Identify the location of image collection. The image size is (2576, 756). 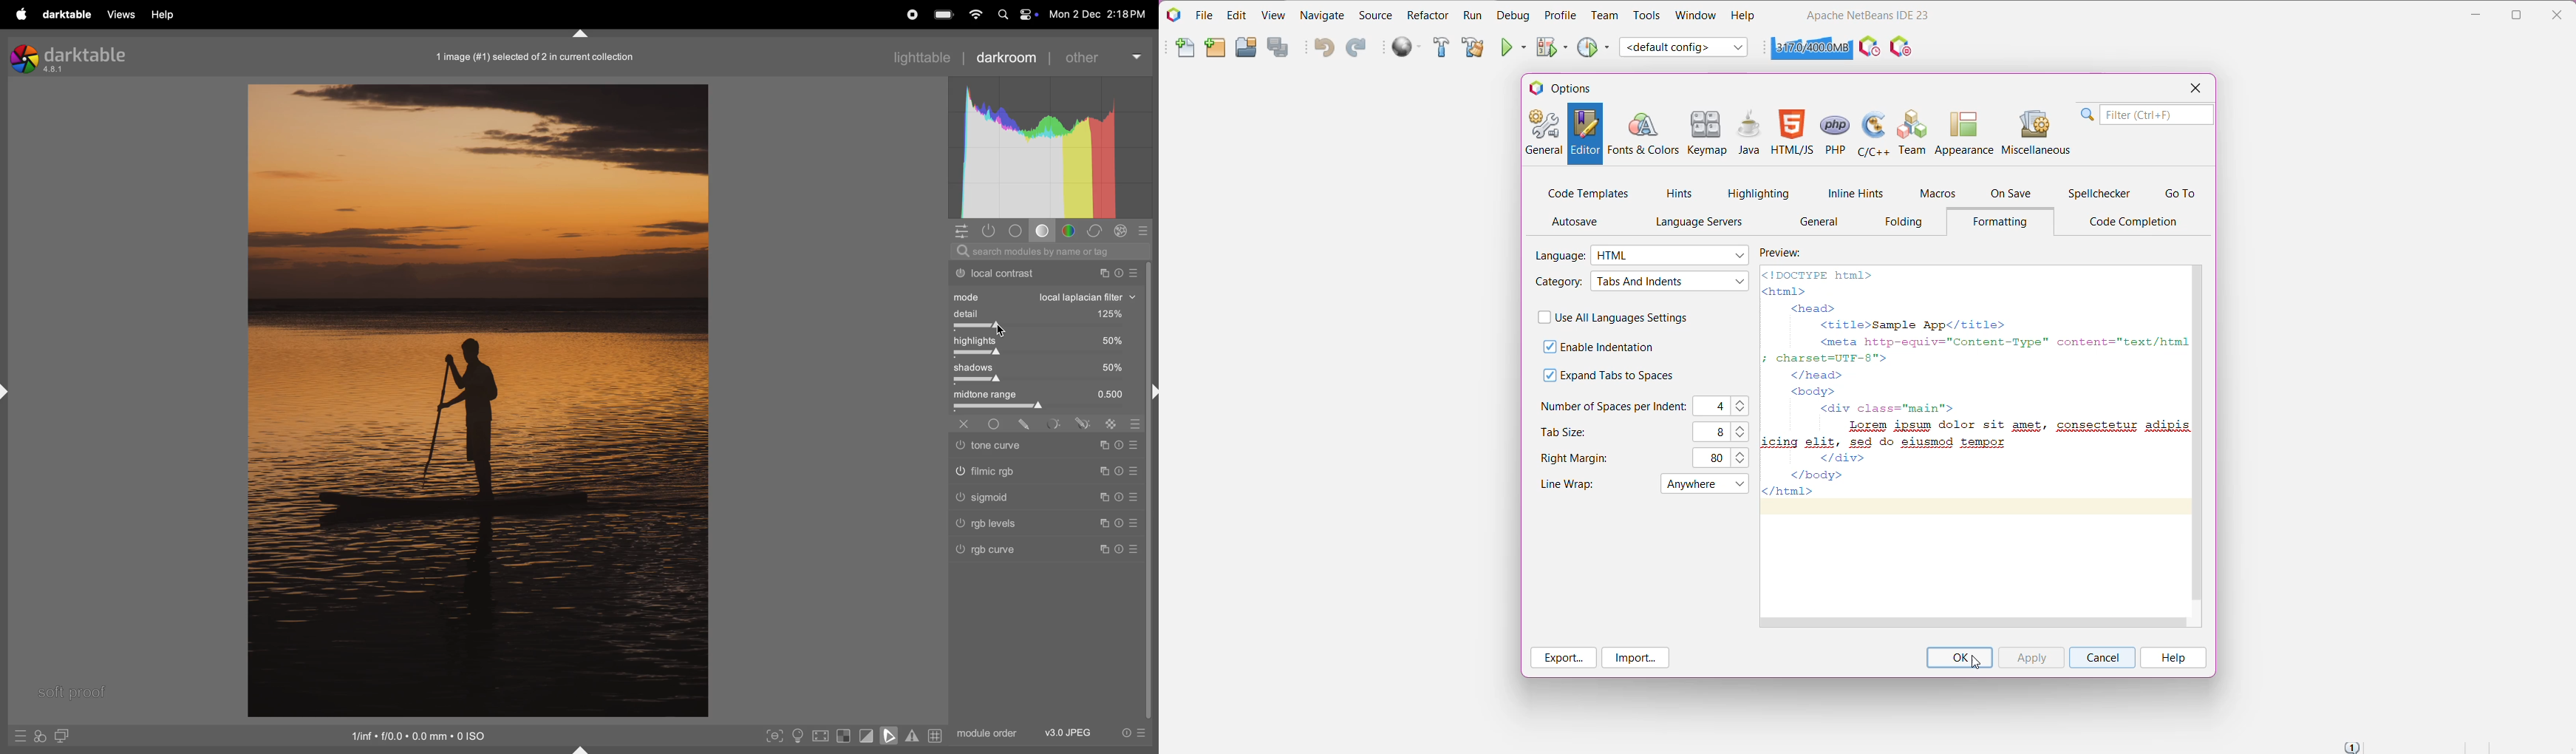
(536, 57).